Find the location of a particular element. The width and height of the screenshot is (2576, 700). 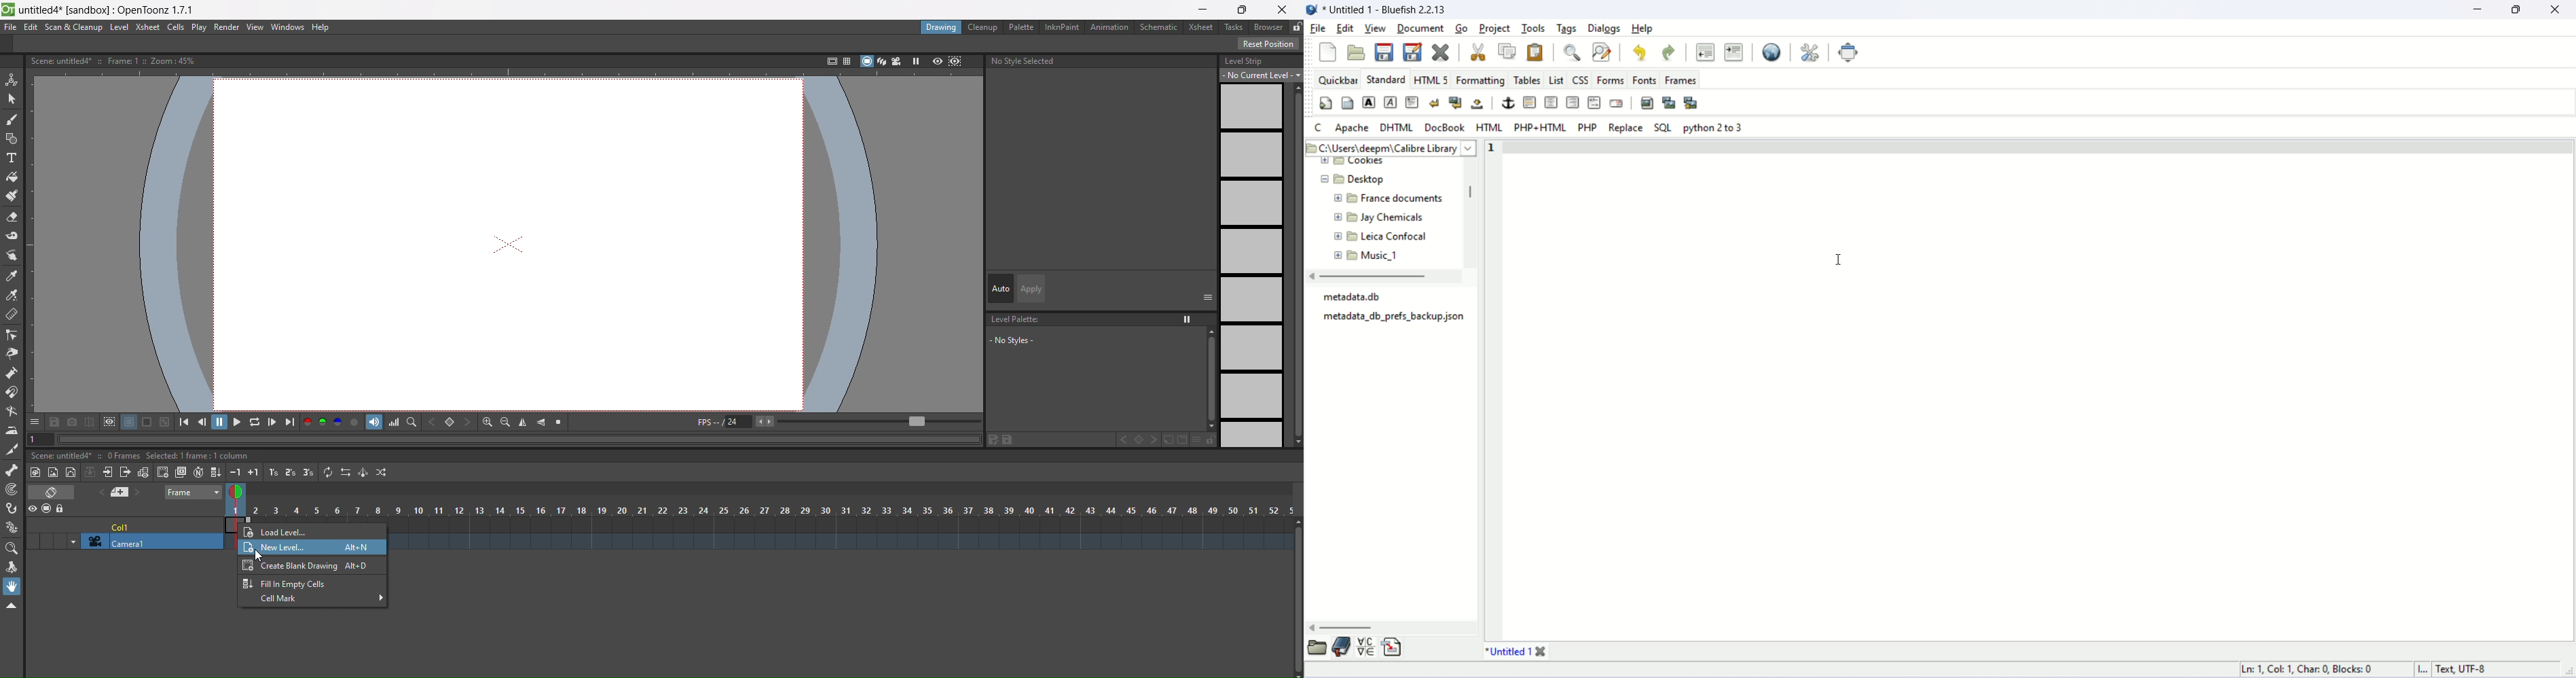

camera1 is located at coordinates (147, 542).